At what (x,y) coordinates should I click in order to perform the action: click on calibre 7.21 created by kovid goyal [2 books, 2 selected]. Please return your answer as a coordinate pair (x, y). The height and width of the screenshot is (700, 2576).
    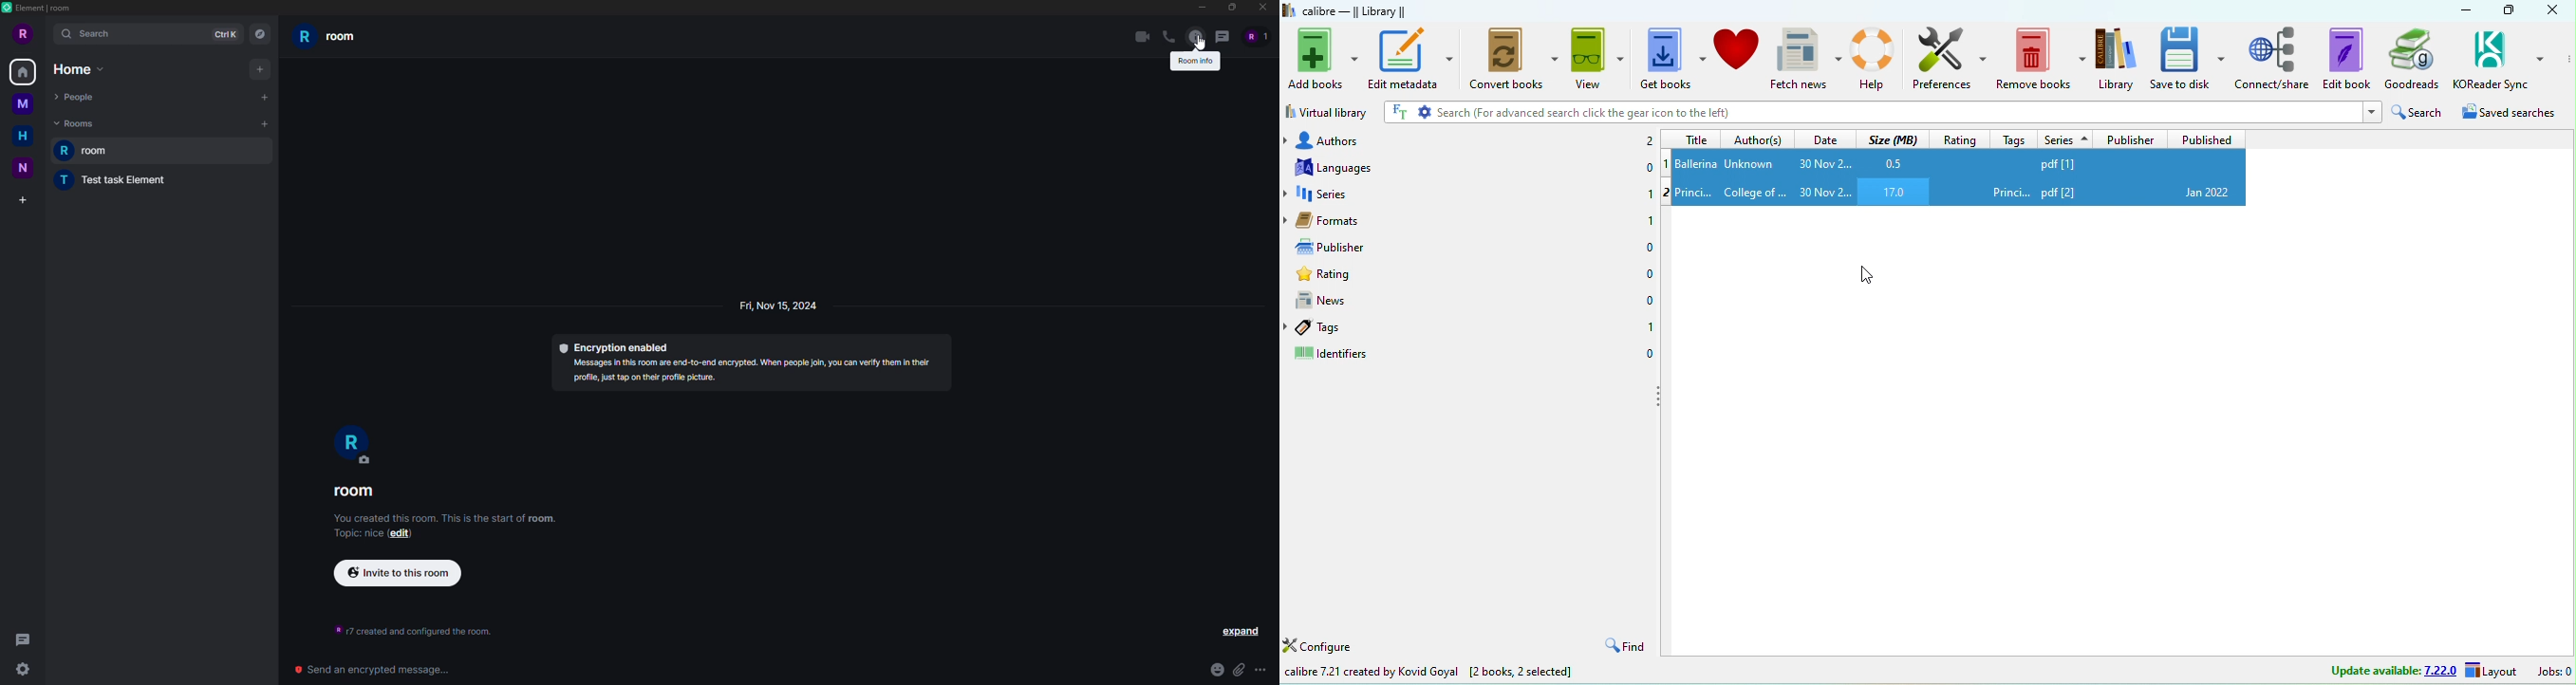
    Looking at the image, I should click on (1429, 673).